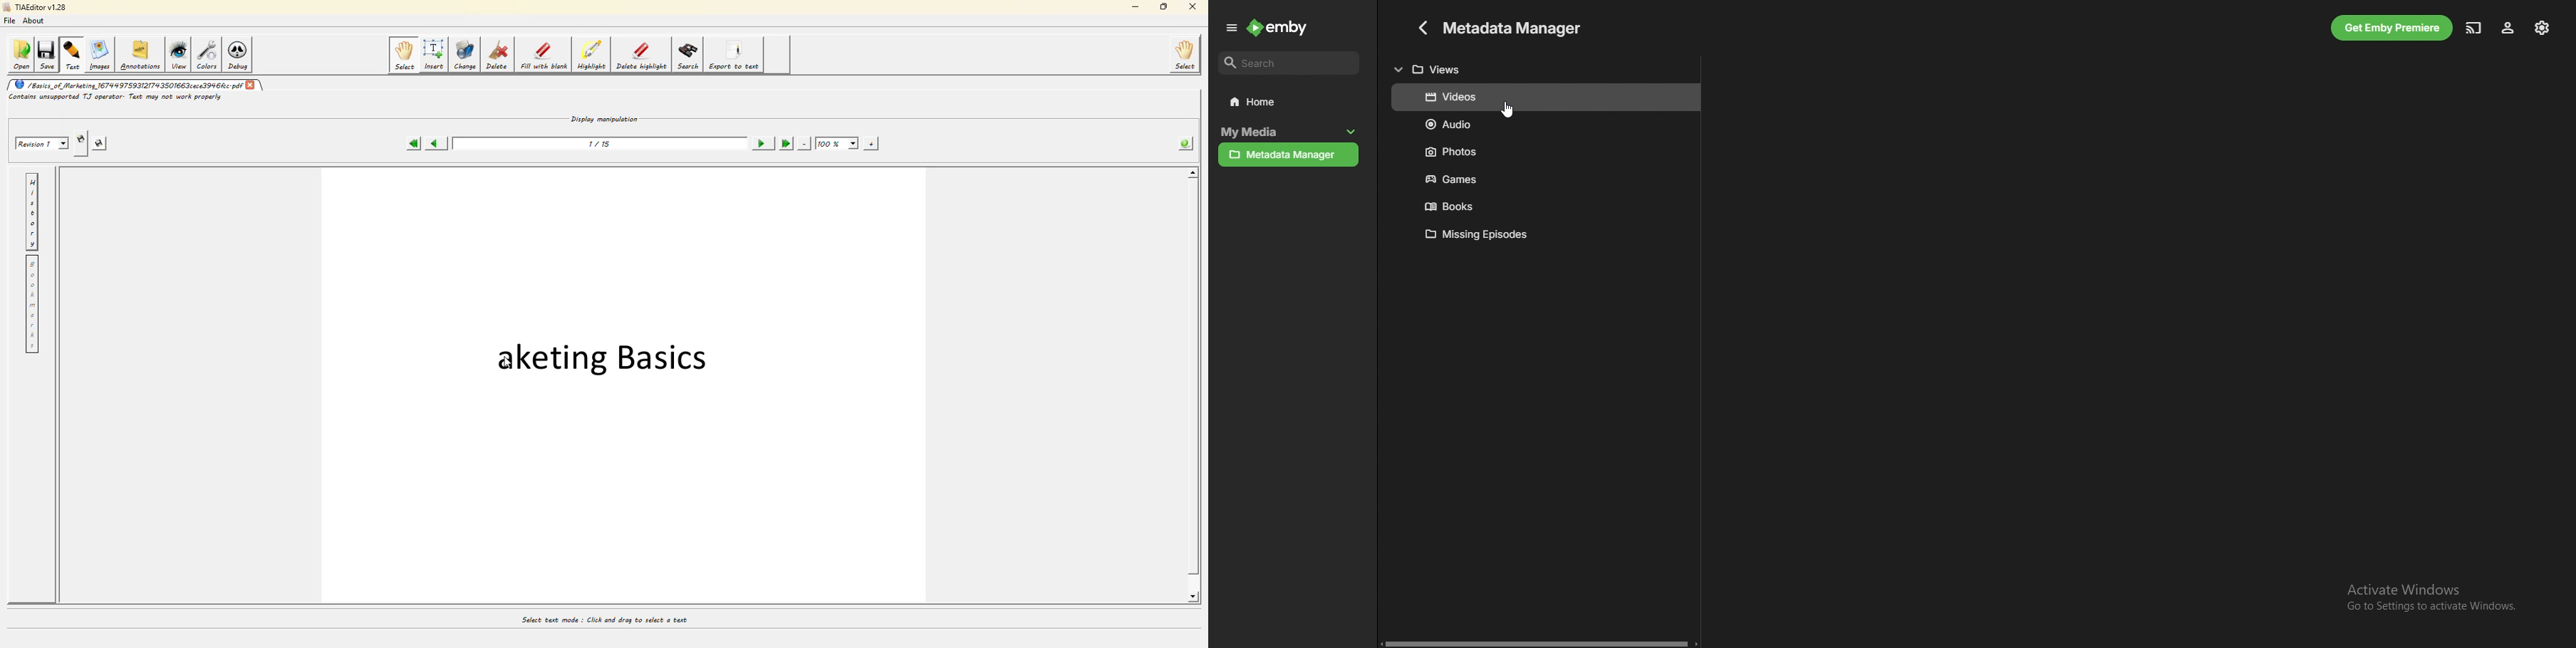  Describe the element at coordinates (10, 22) in the screenshot. I see `file` at that location.